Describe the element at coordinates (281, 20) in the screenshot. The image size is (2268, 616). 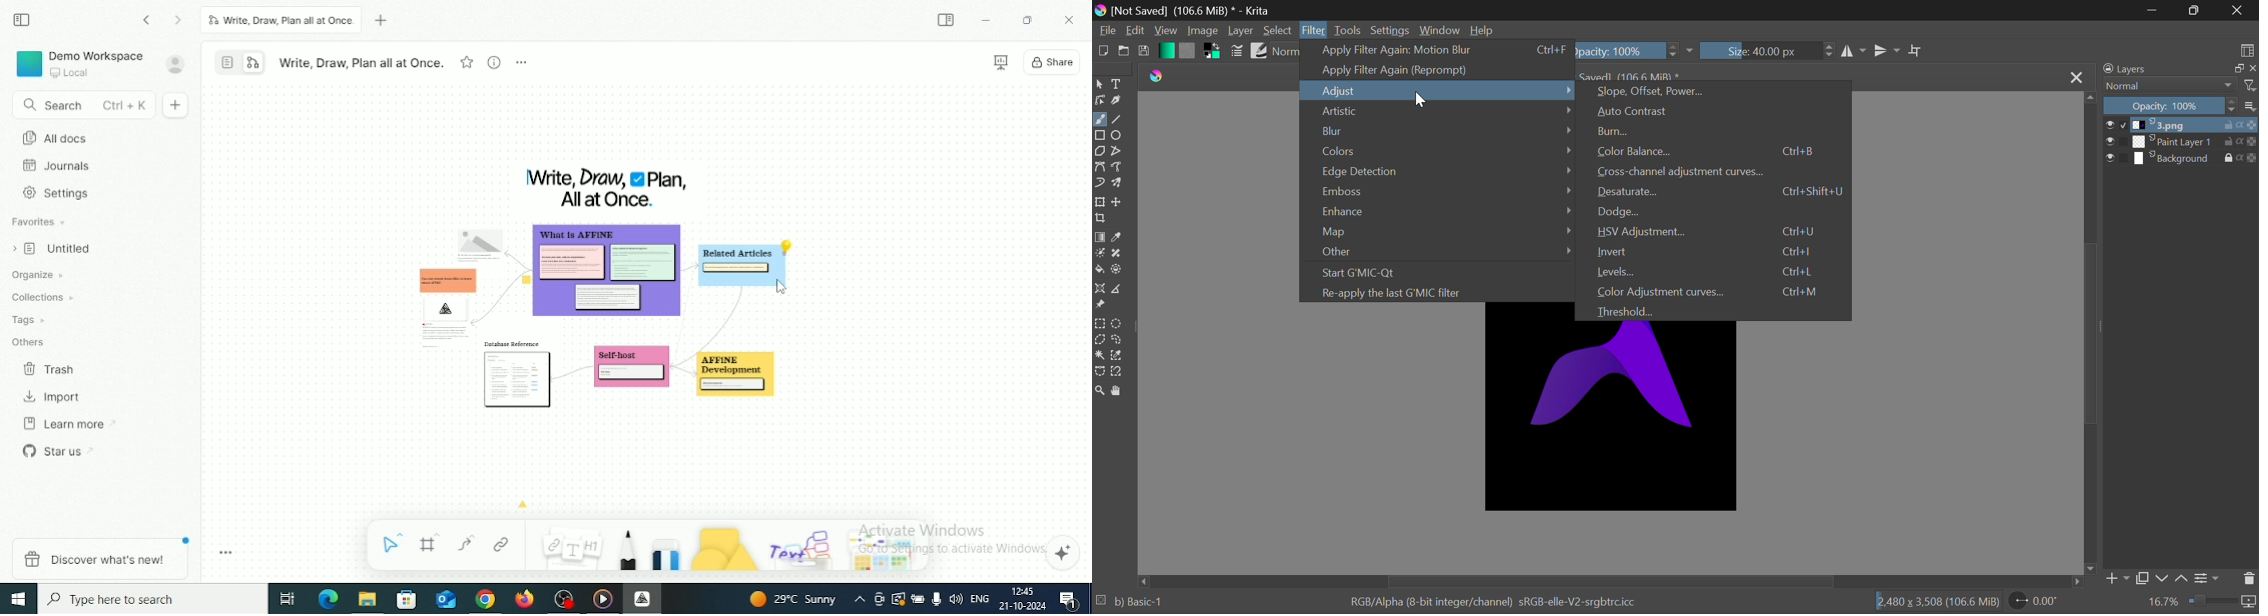
I see `Write, Draw, Plan all at Once` at that location.